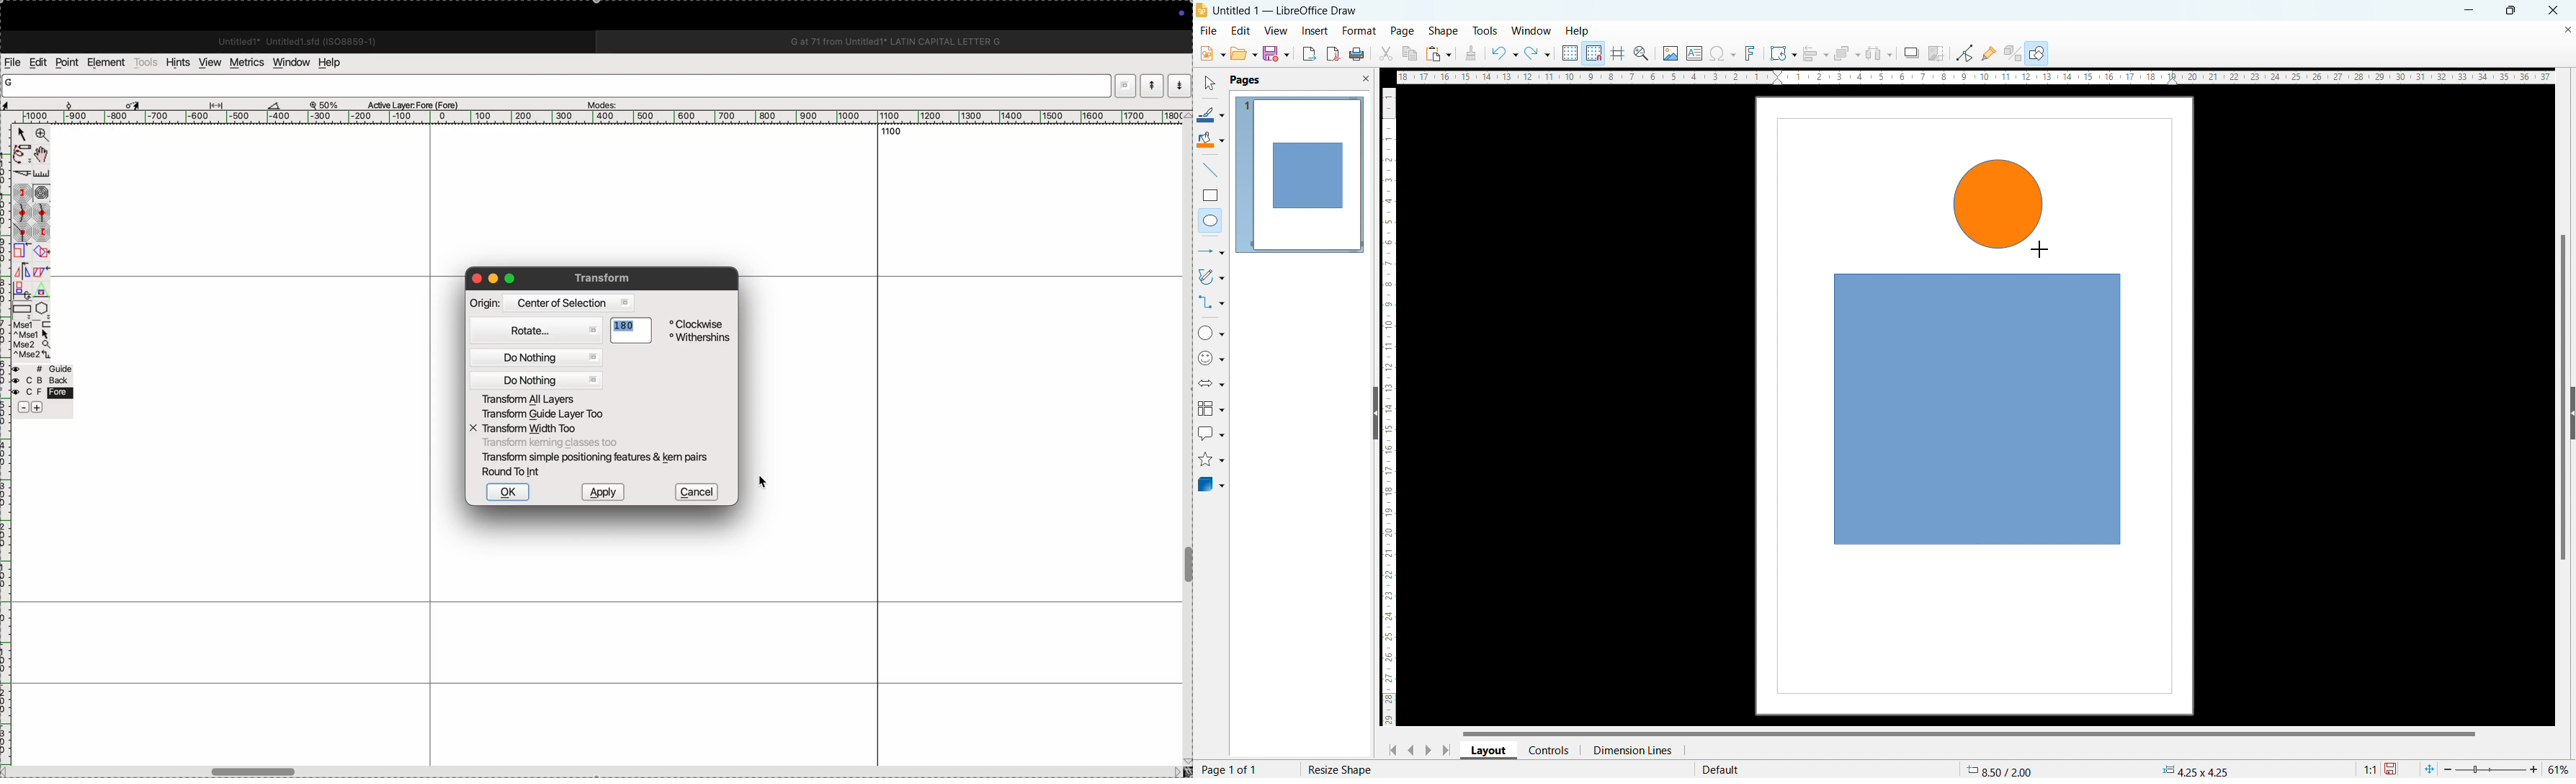 The image size is (2576, 784). What do you see at coordinates (1750, 52) in the screenshot?
I see `insert fontwork text` at bounding box center [1750, 52].